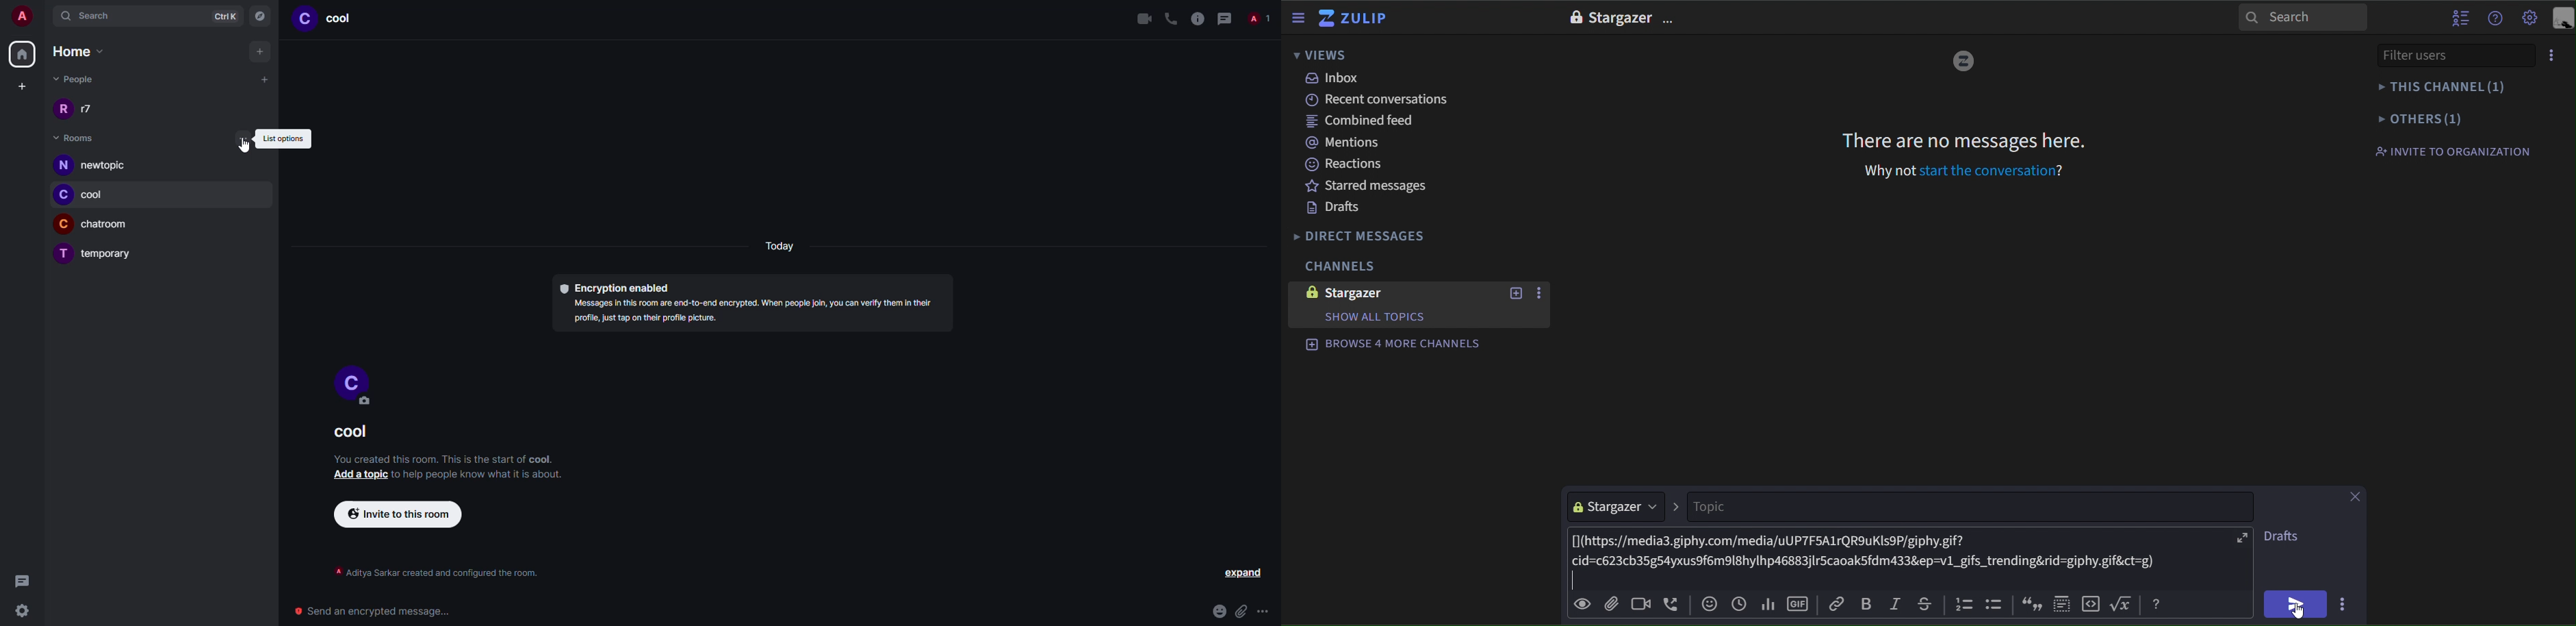  What do you see at coordinates (1966, 605) in the screenshot?
I see `listing` at bounding box center [1966, 605].